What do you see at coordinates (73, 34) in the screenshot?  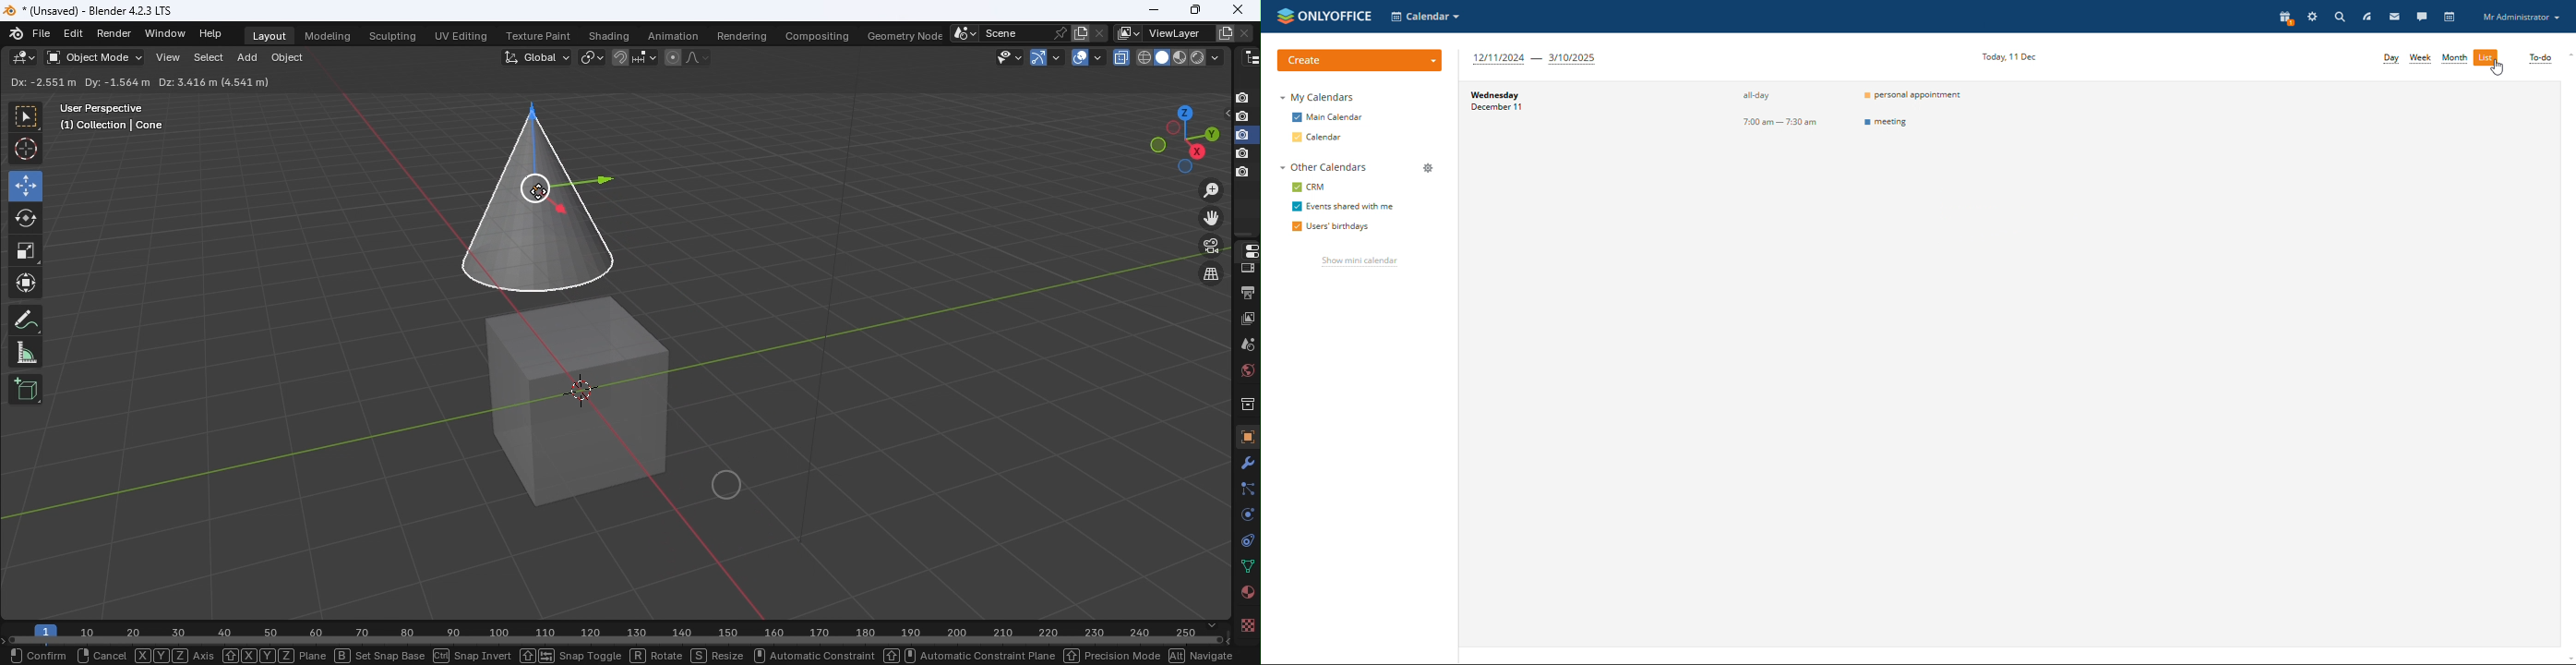 I see `Edit` at bounding box center [73, 34].